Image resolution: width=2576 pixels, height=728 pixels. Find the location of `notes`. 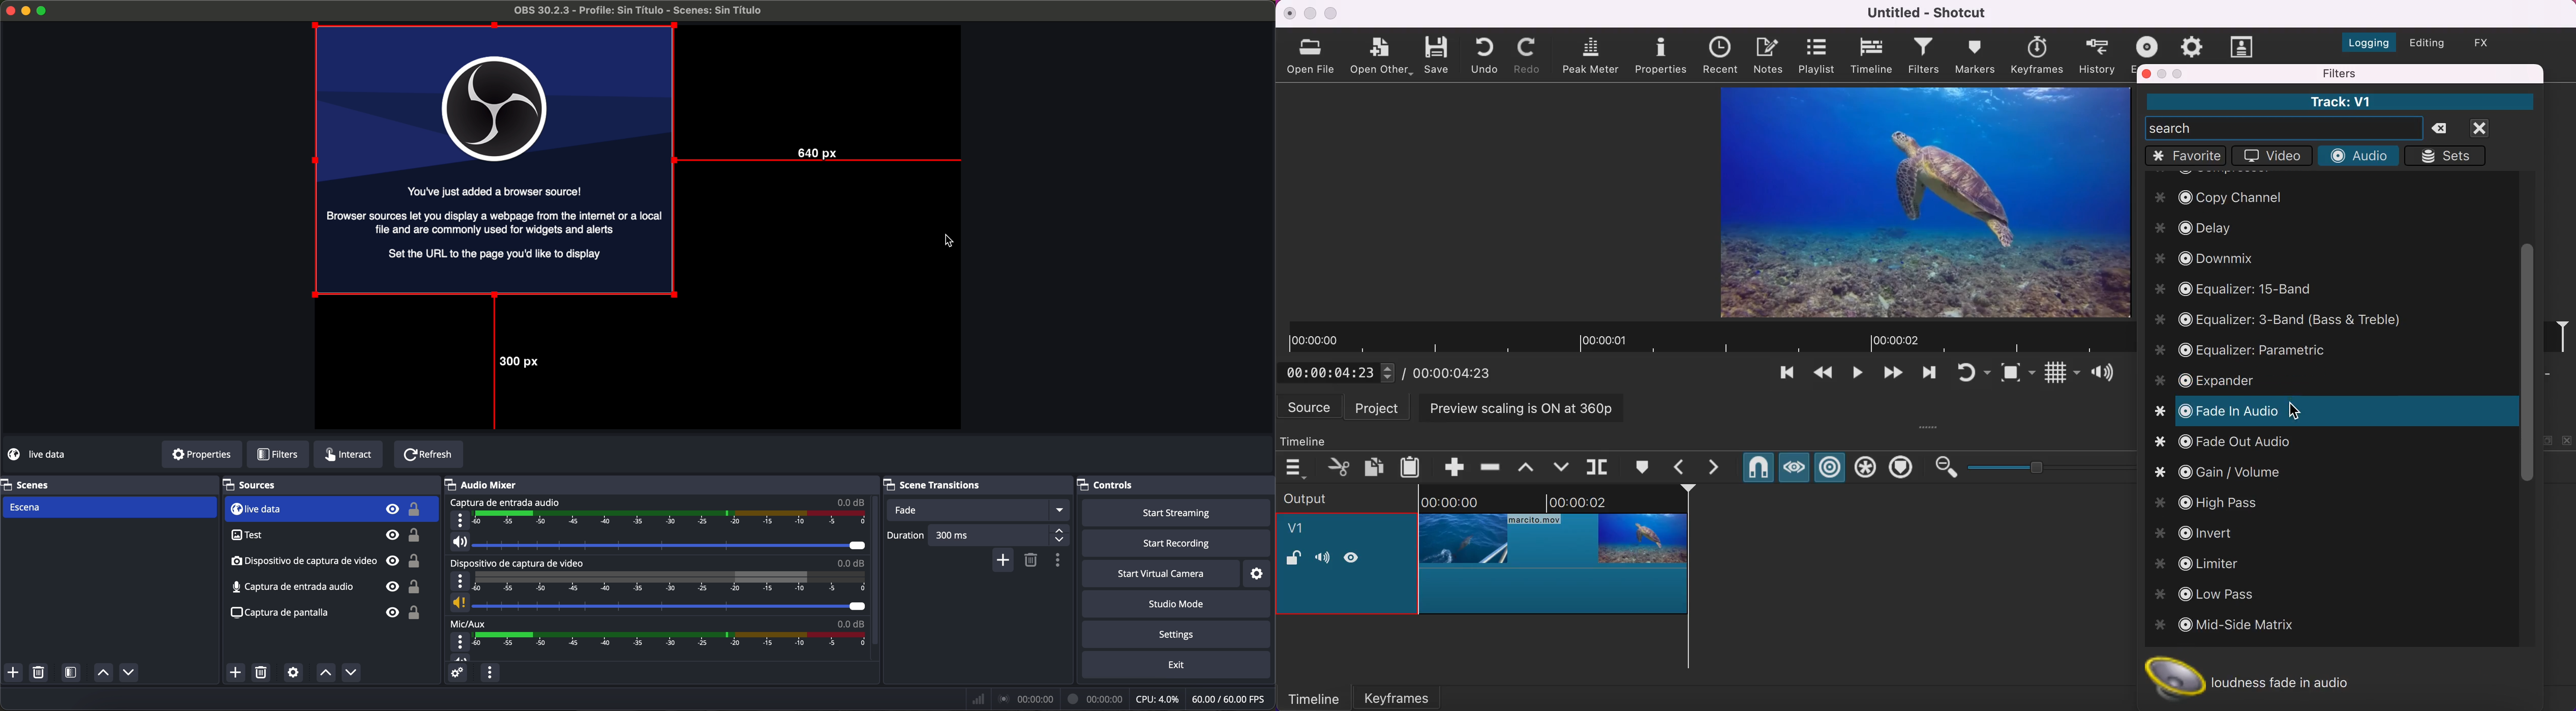

notes is located at coordinates (1771, 54).